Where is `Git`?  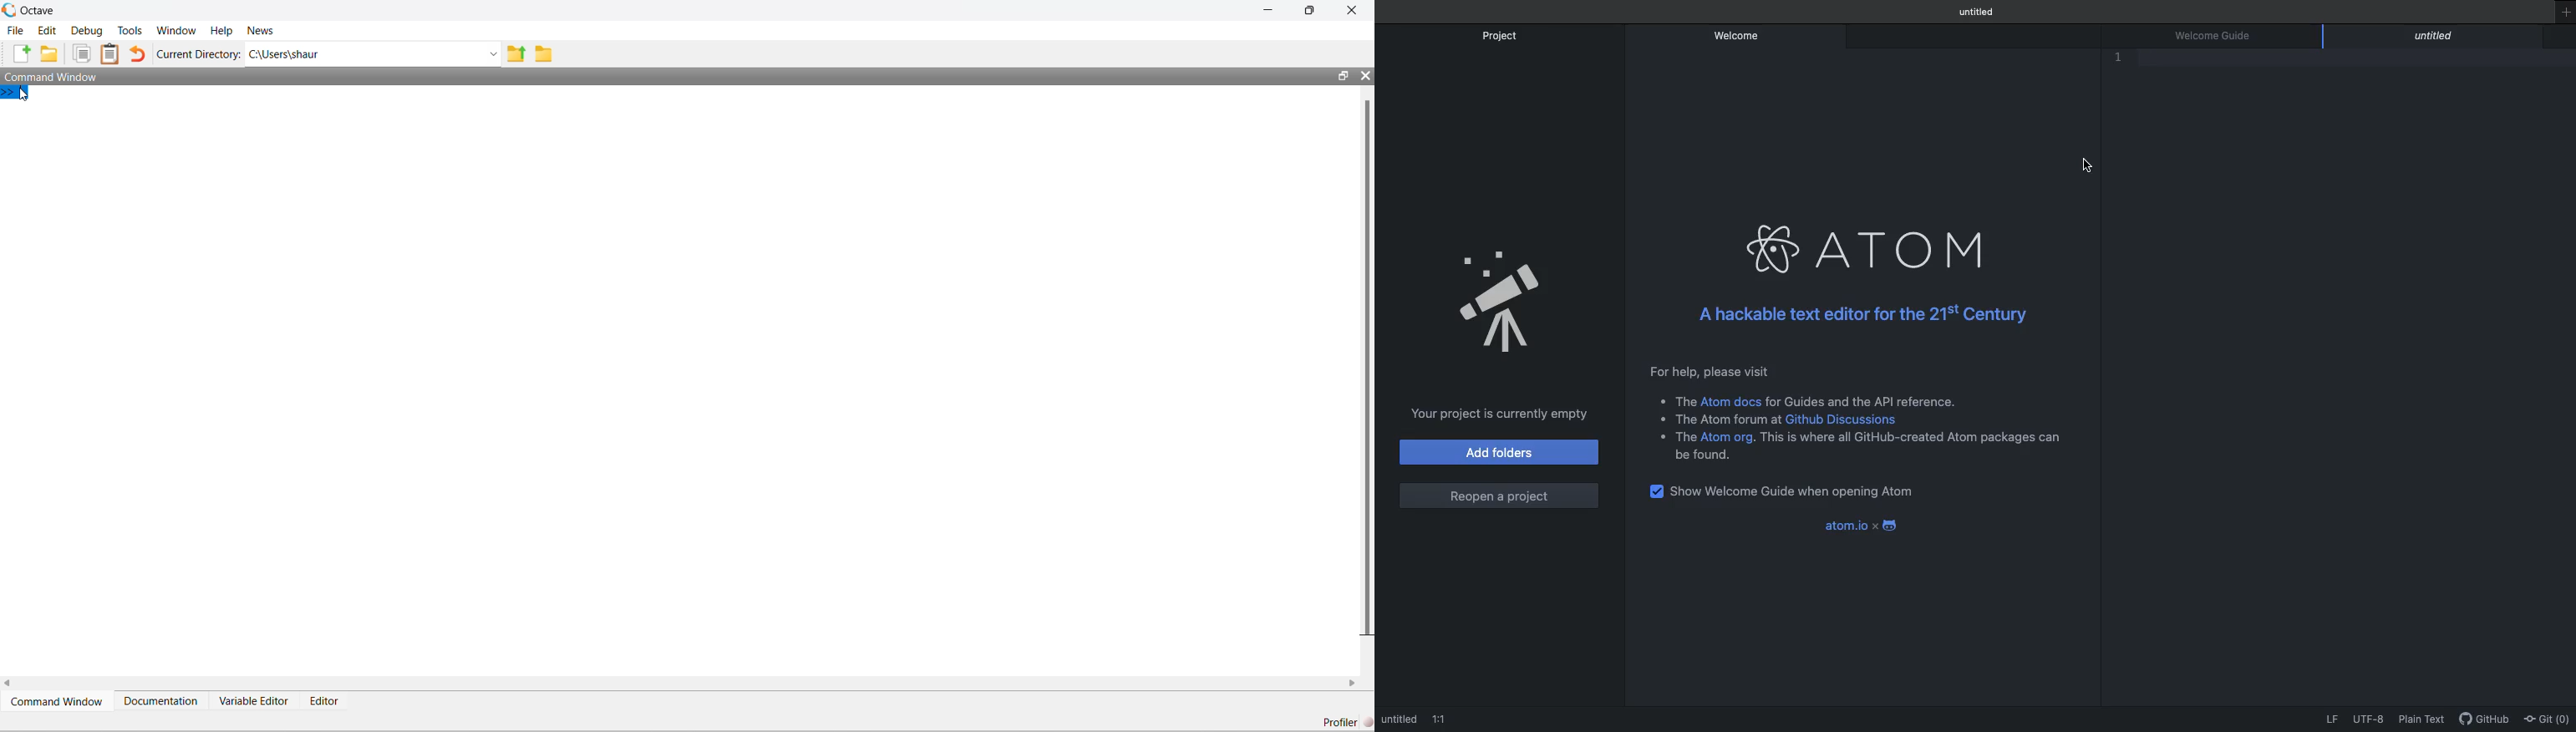 Git is located at coordinates (2545, 716).